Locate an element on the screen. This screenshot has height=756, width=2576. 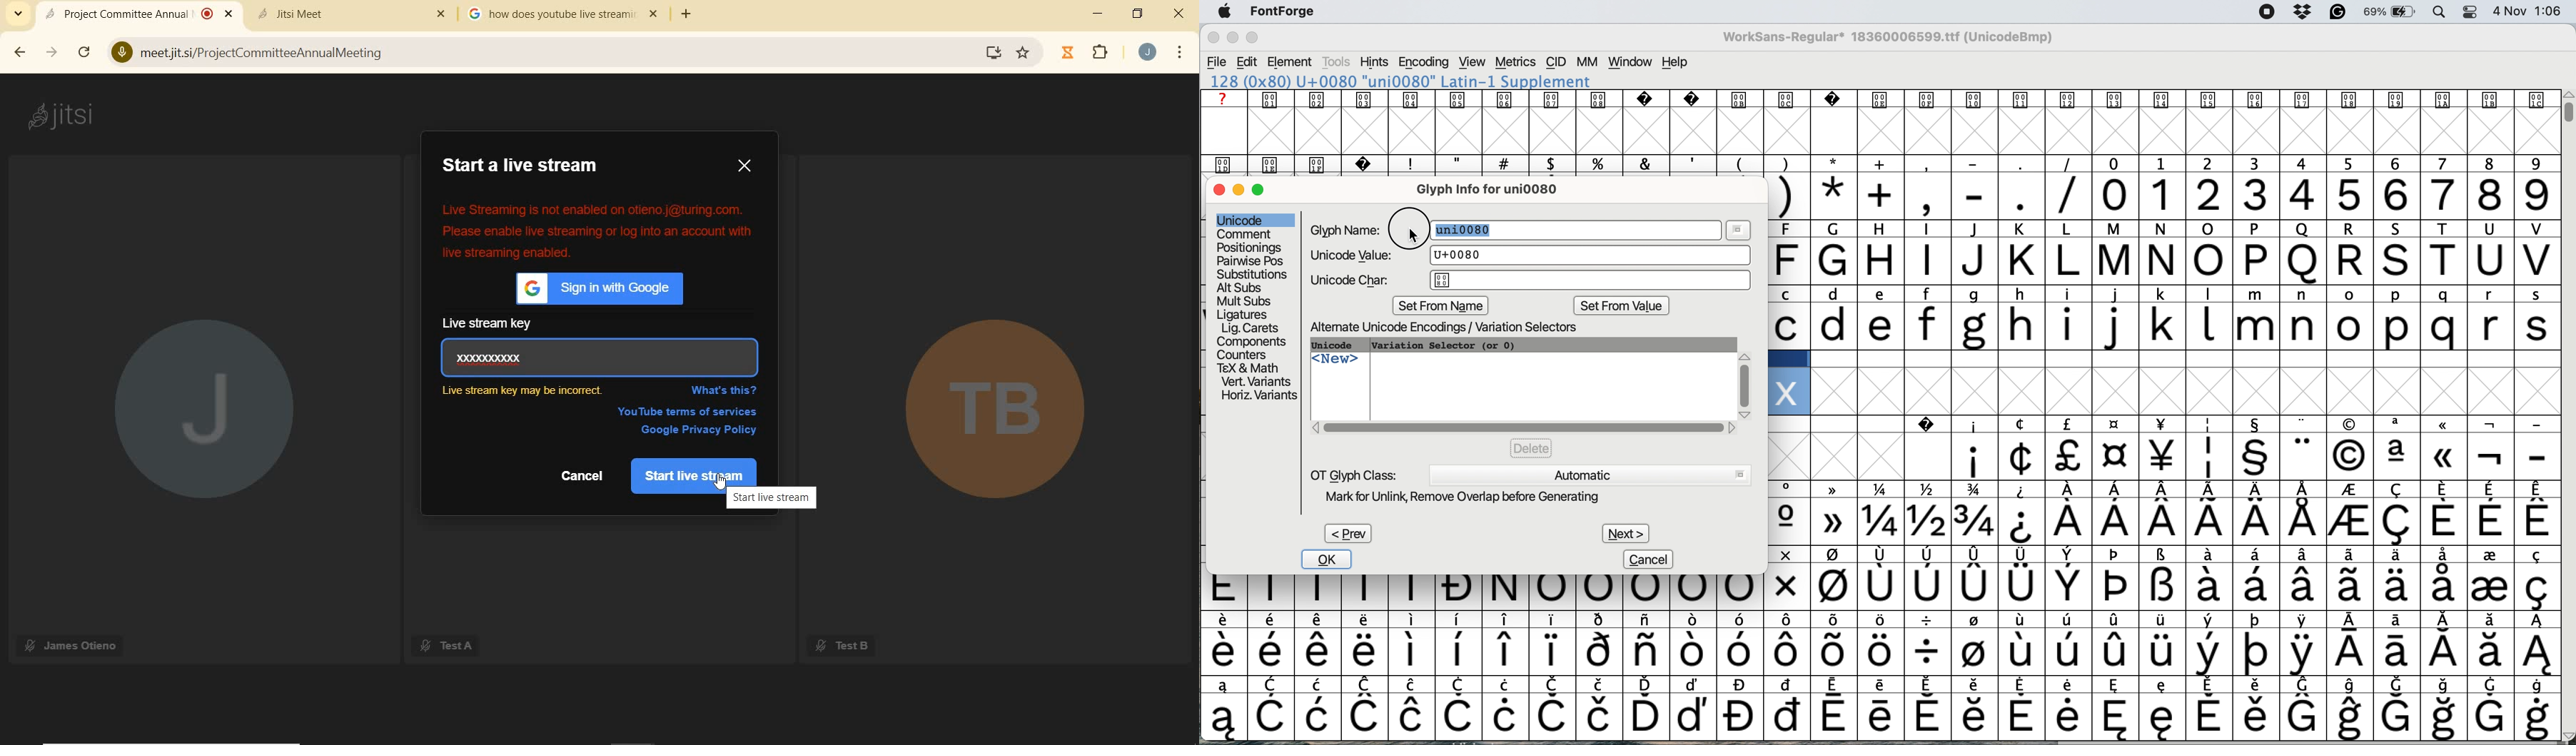
add tab is located at coordinates (691, 14).